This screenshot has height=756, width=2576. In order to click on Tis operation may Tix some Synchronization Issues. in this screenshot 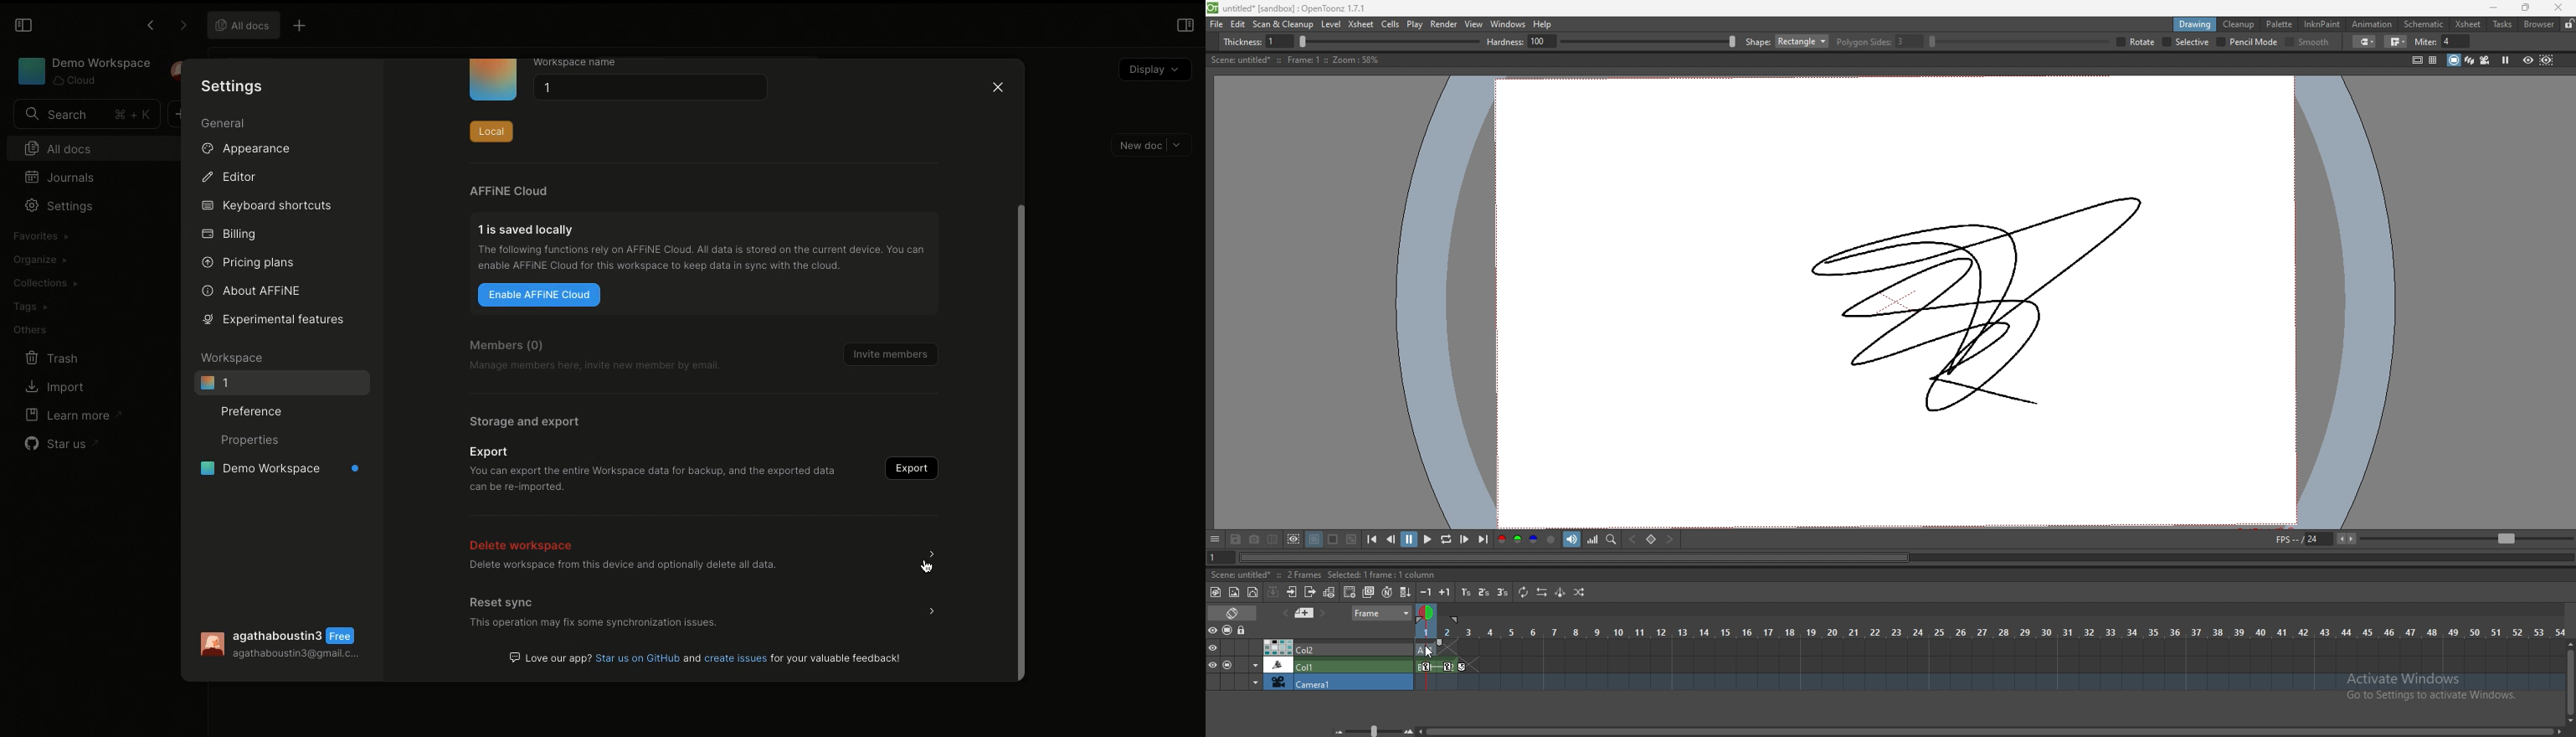, I will do `click(592, 625)`.